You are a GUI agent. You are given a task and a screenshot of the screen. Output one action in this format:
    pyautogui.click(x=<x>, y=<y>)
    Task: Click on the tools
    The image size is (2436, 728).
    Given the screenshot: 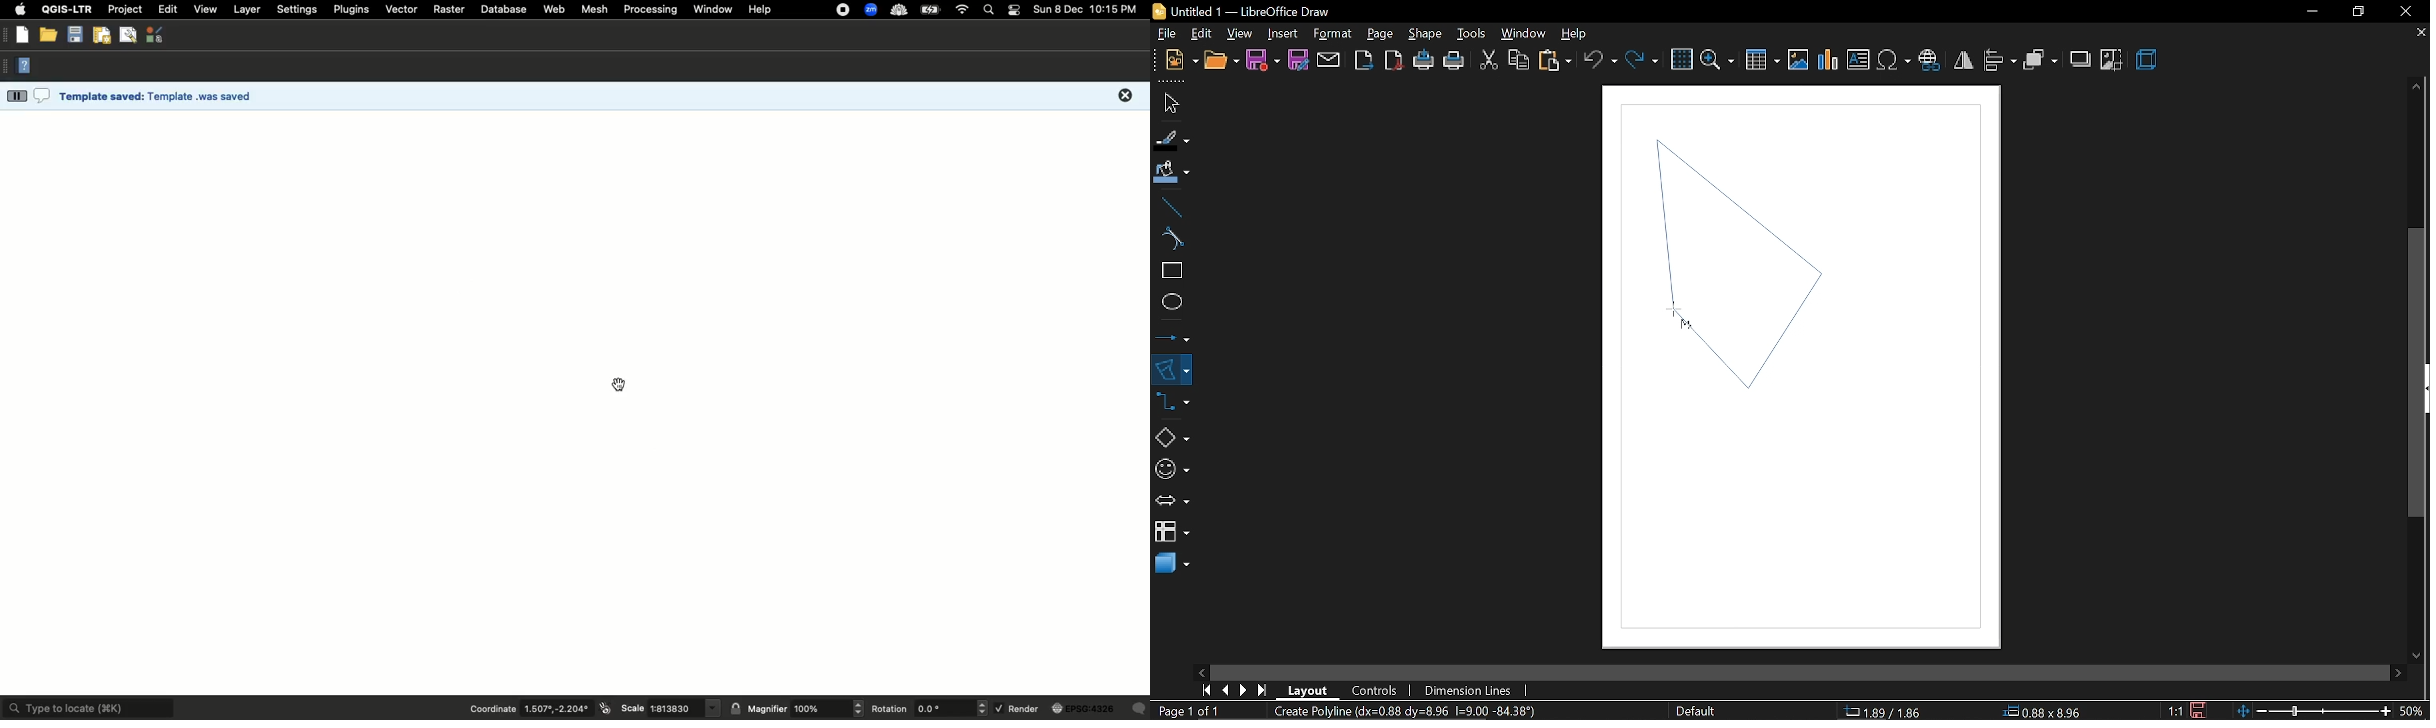 What is the action you would take?
    pyautogui.click(x=1471, y=34)
    